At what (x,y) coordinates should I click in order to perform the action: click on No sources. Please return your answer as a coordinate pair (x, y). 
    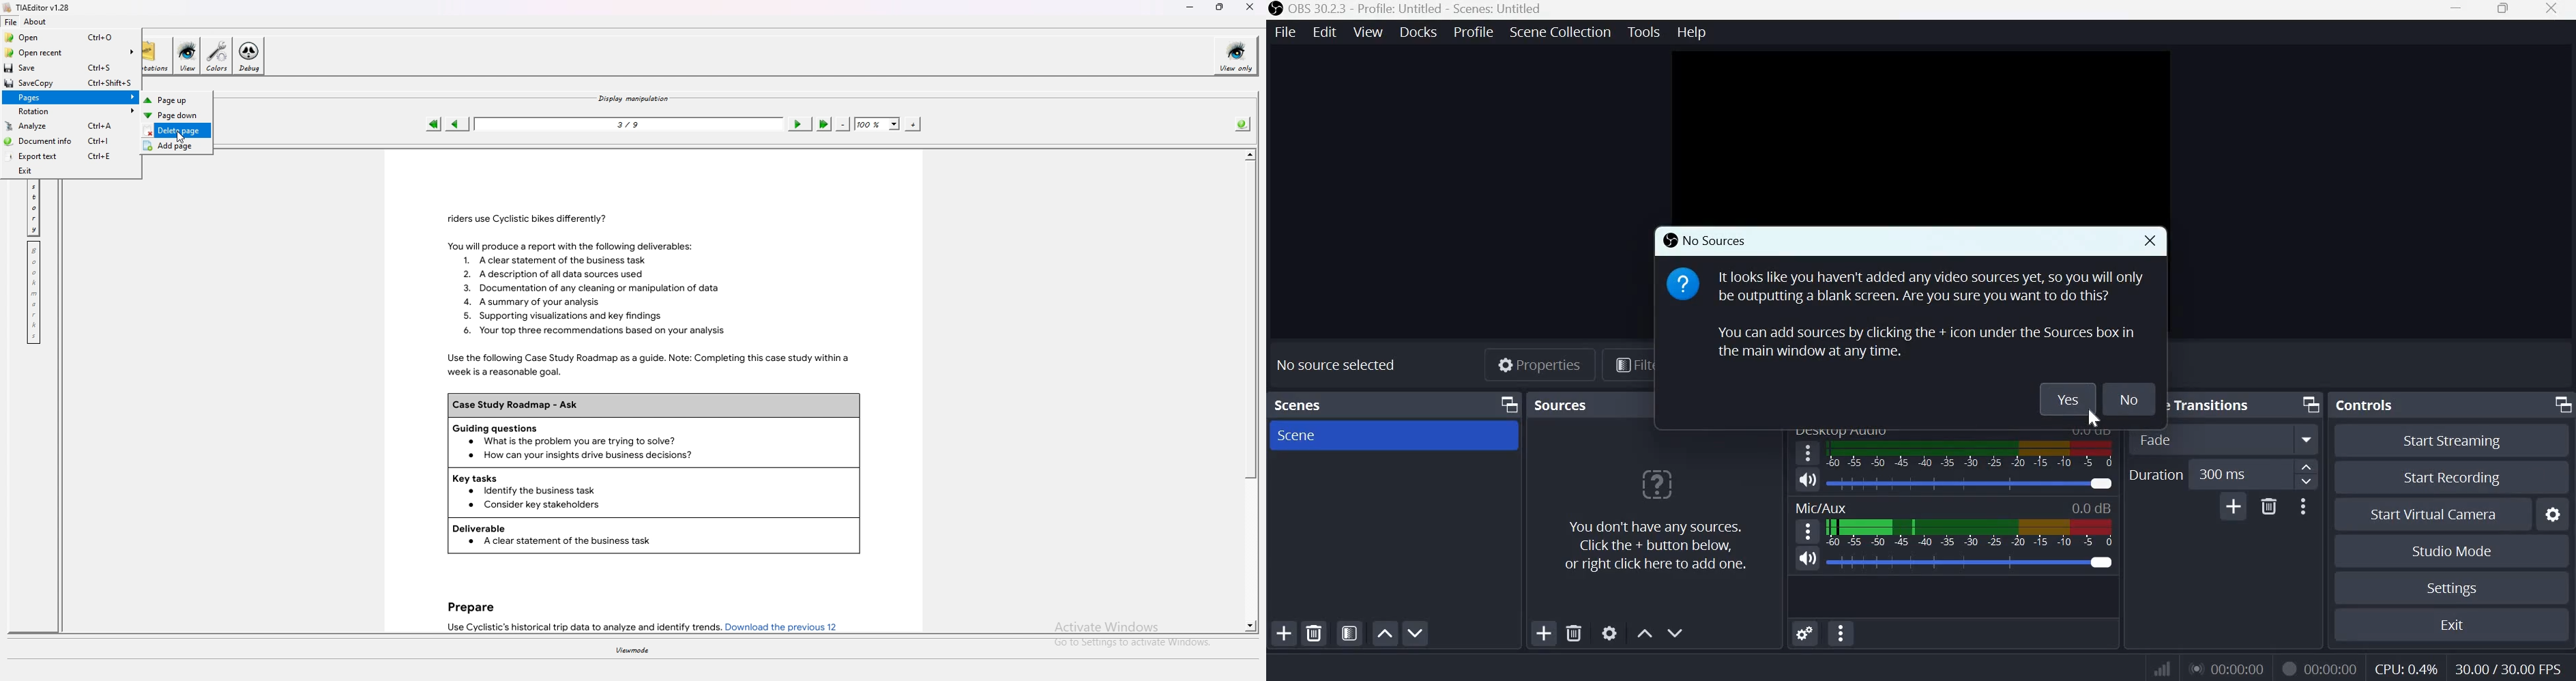
    Looking at the image, I should click on (1706, 240).